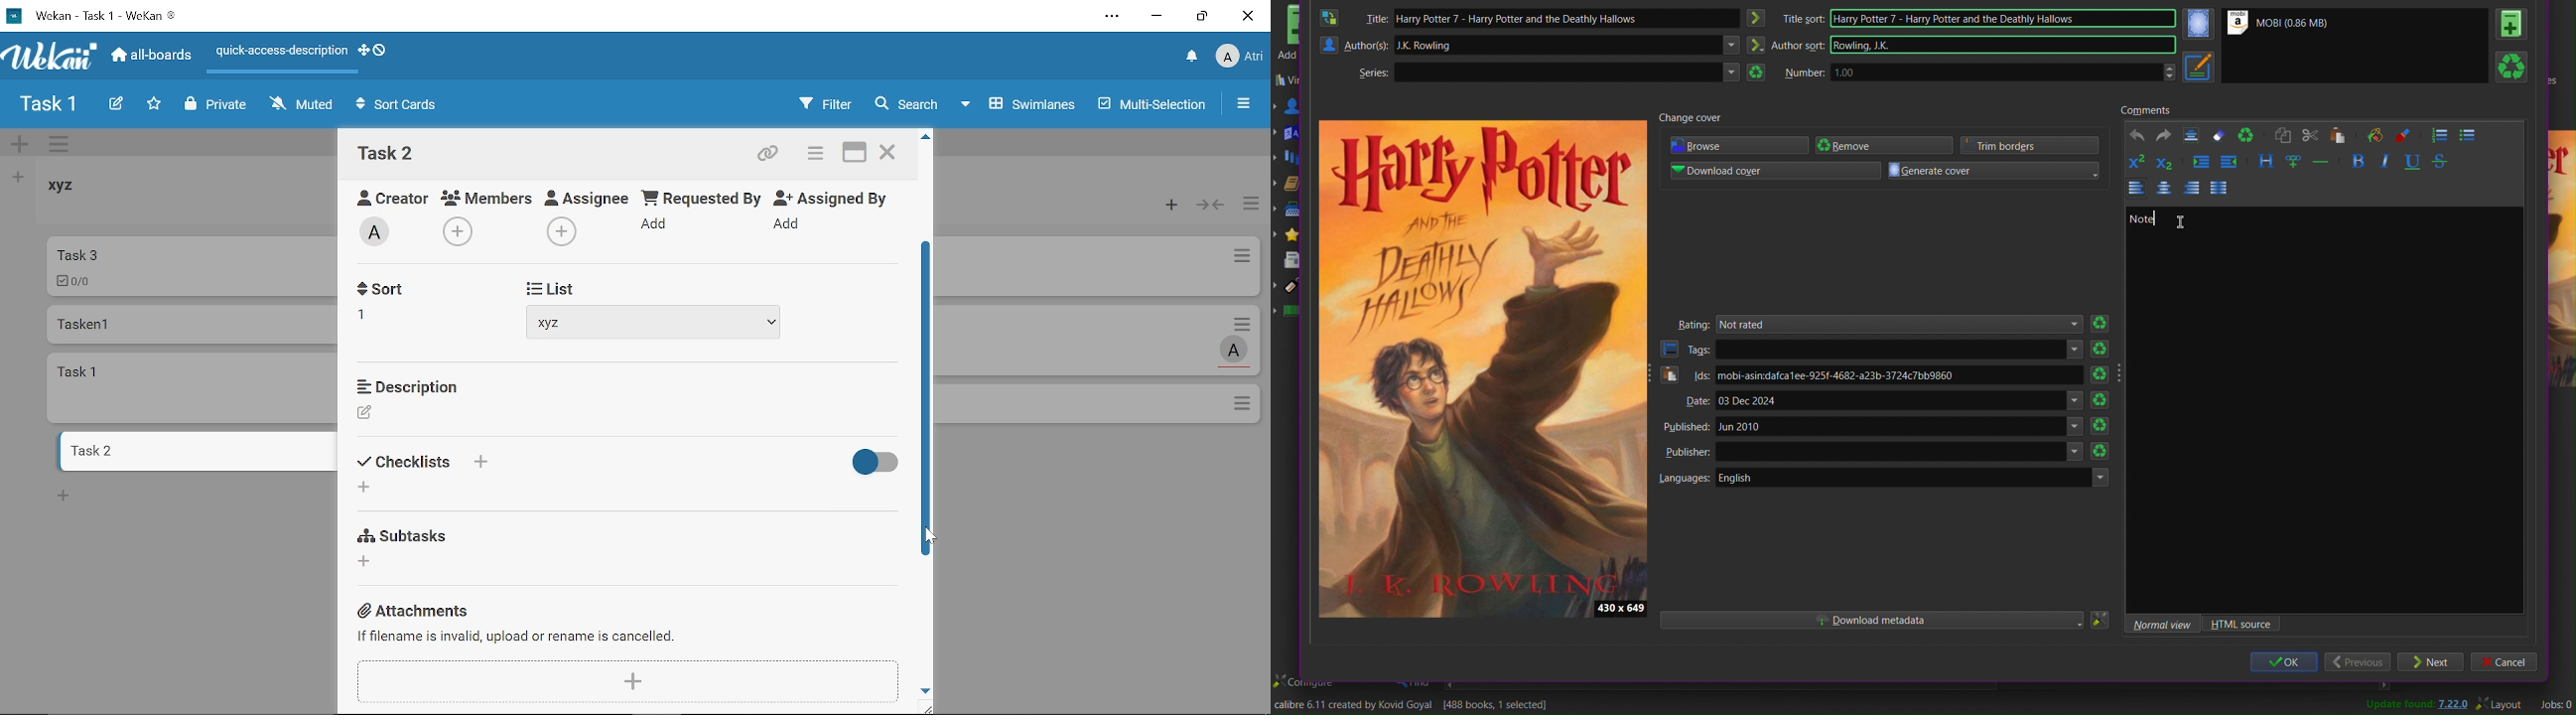 This screenshot has height=728, width=2576. I want to click on Private, so click(216, 105).